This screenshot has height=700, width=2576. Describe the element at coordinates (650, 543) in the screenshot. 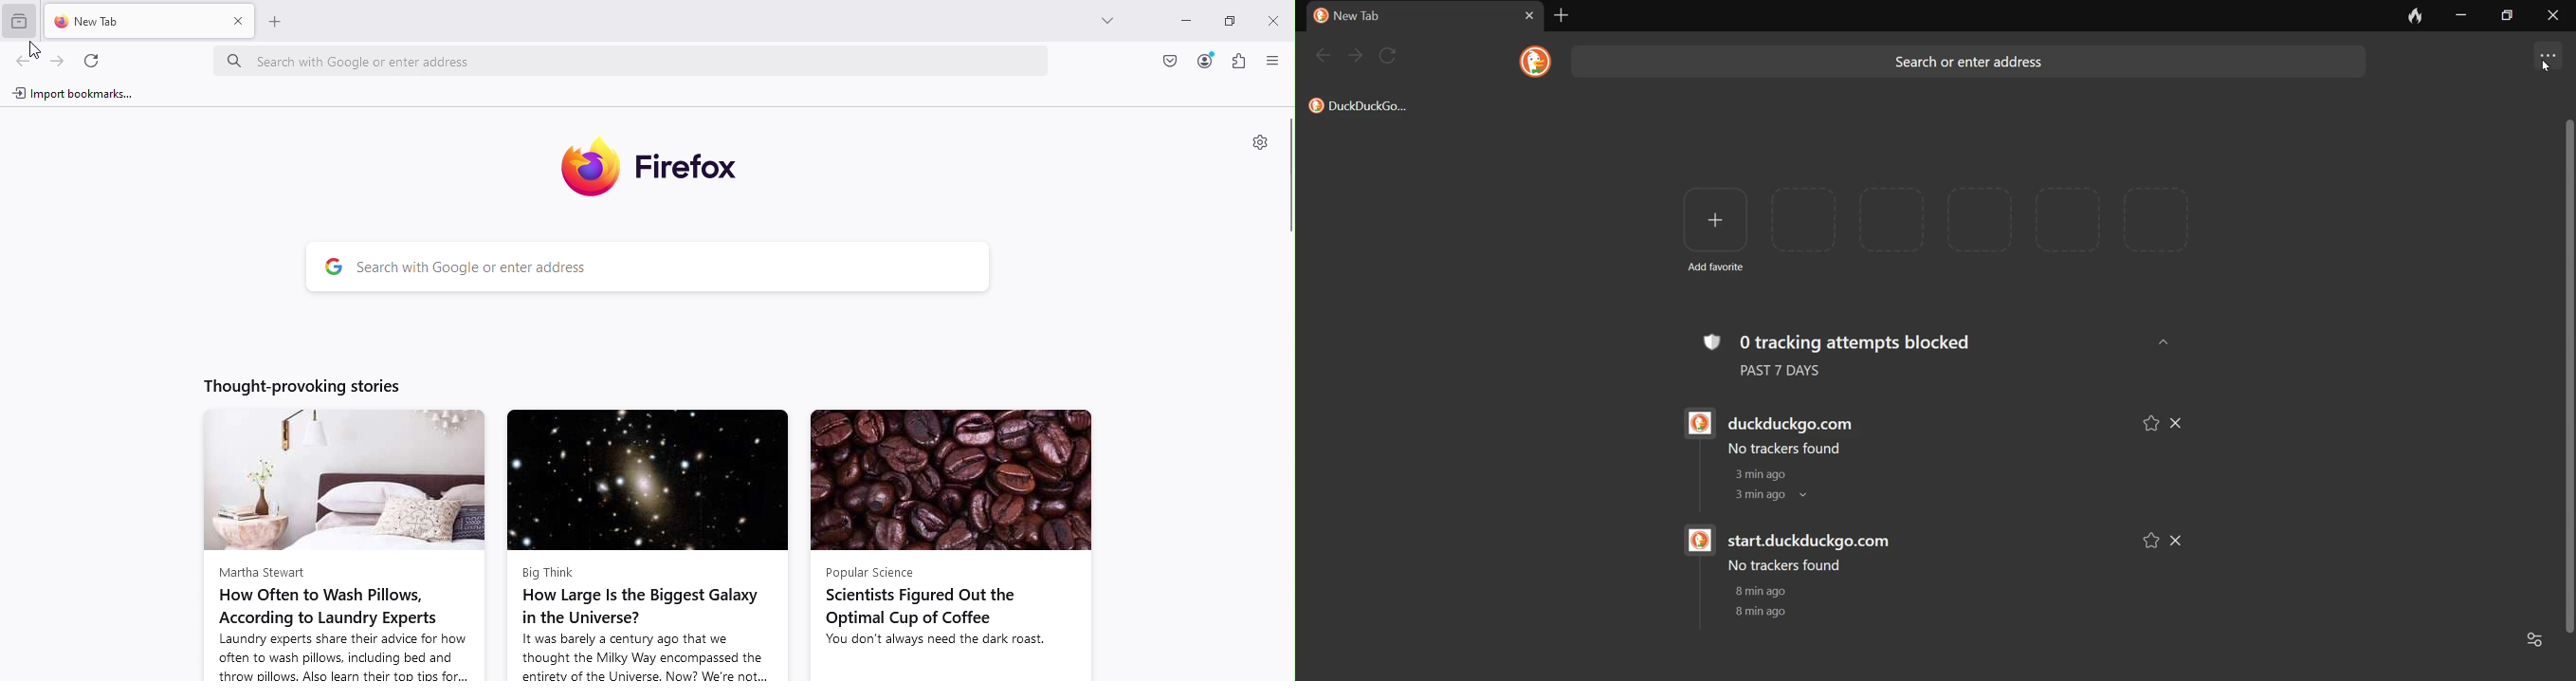

I see `news article from big think` at that location.